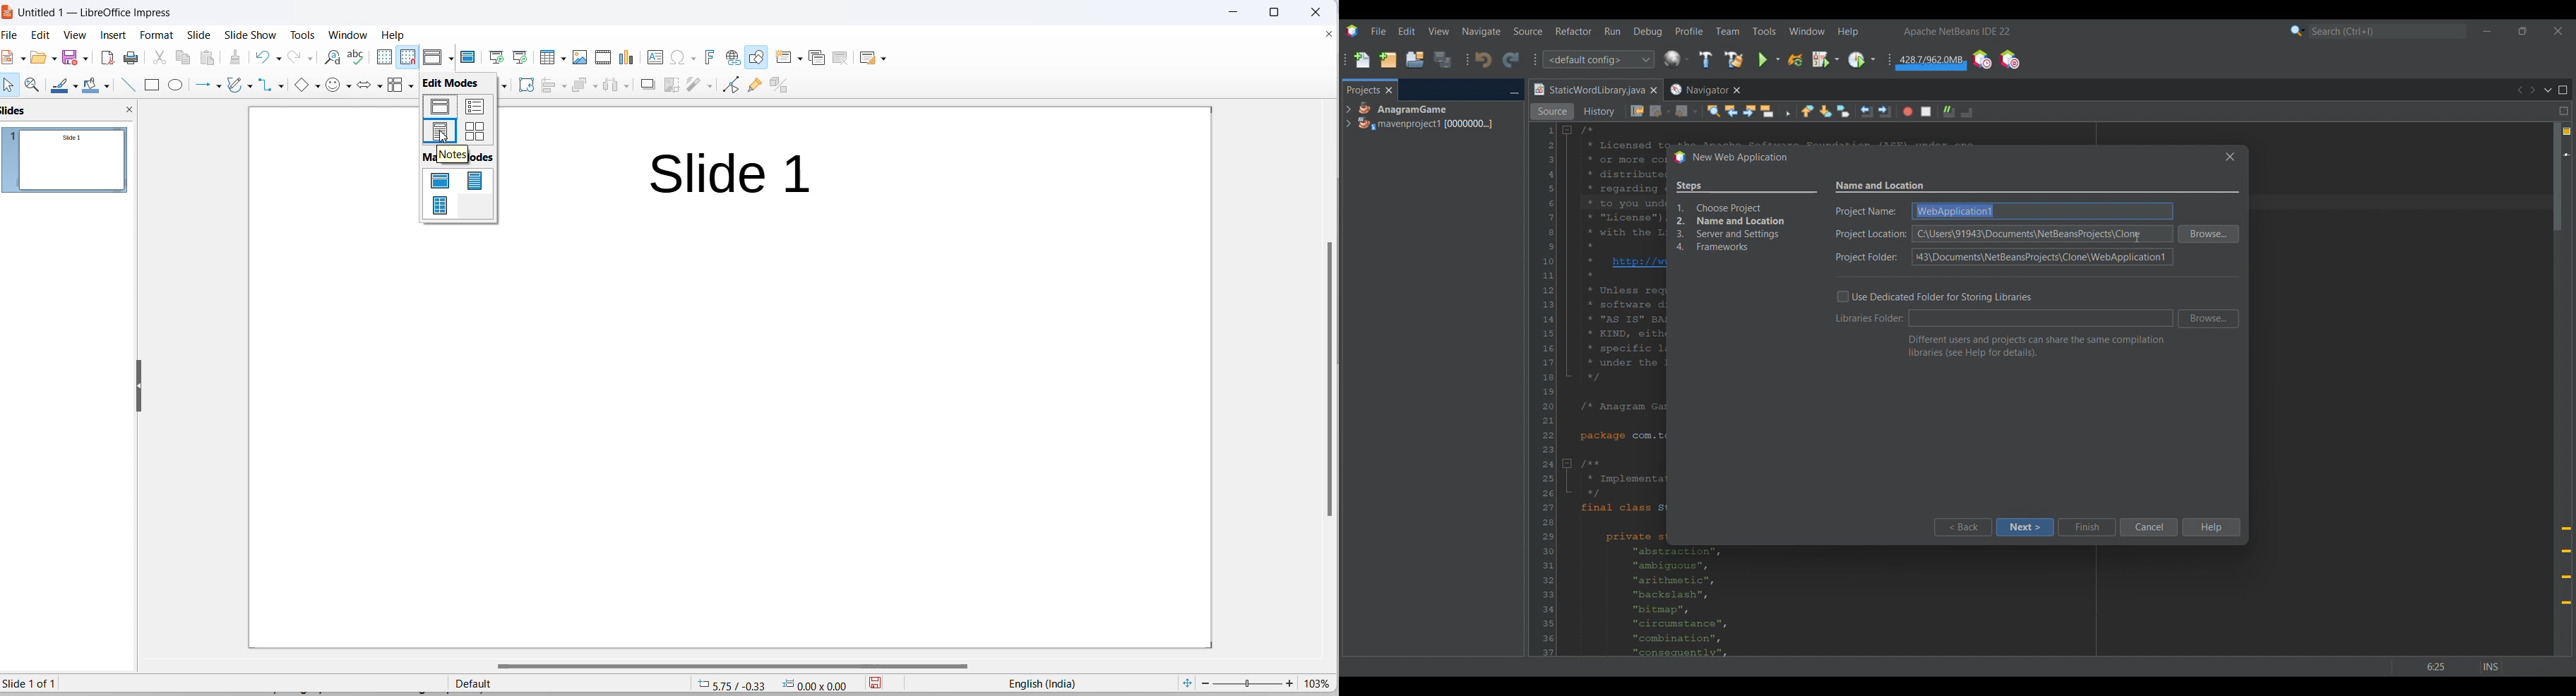 This screenshot has height=700, width=2576. What do you see at coordinates (439, 205) in the screenshot?
I see `master handout` at bounding box center [439, 205].